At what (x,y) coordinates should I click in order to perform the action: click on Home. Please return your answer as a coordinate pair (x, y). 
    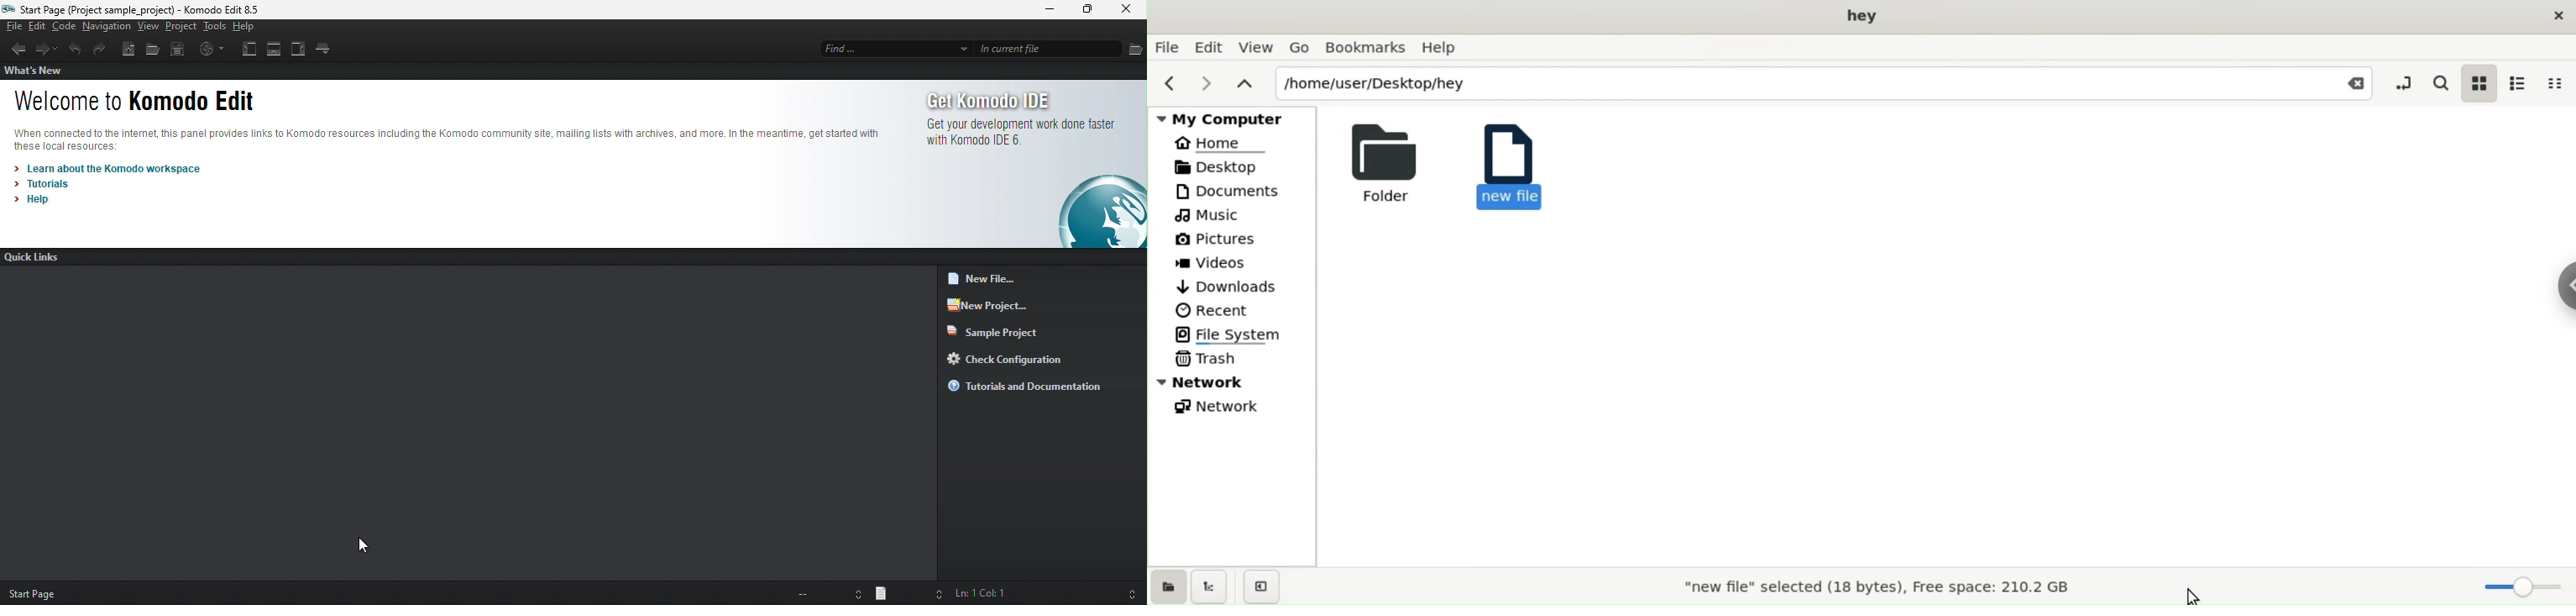
    Looking at the image, I should click on (1223, 144).